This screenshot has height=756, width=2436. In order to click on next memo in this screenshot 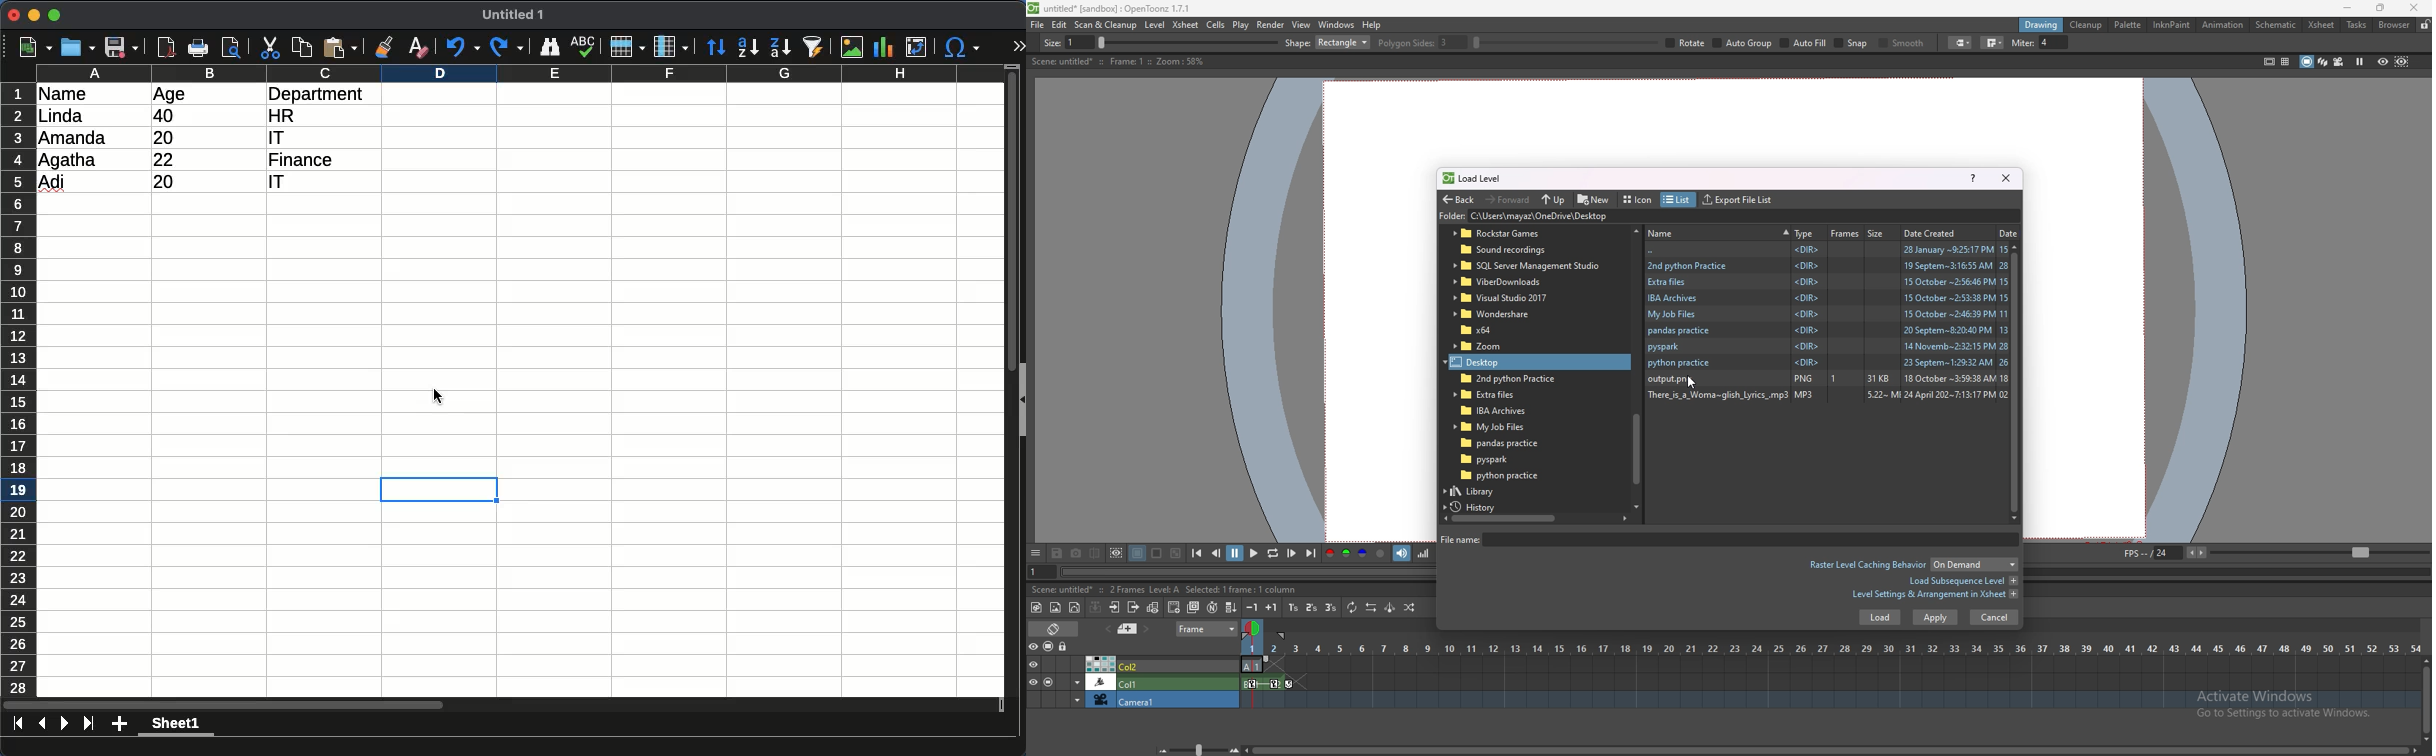, I will do `click(1148, 629)`.